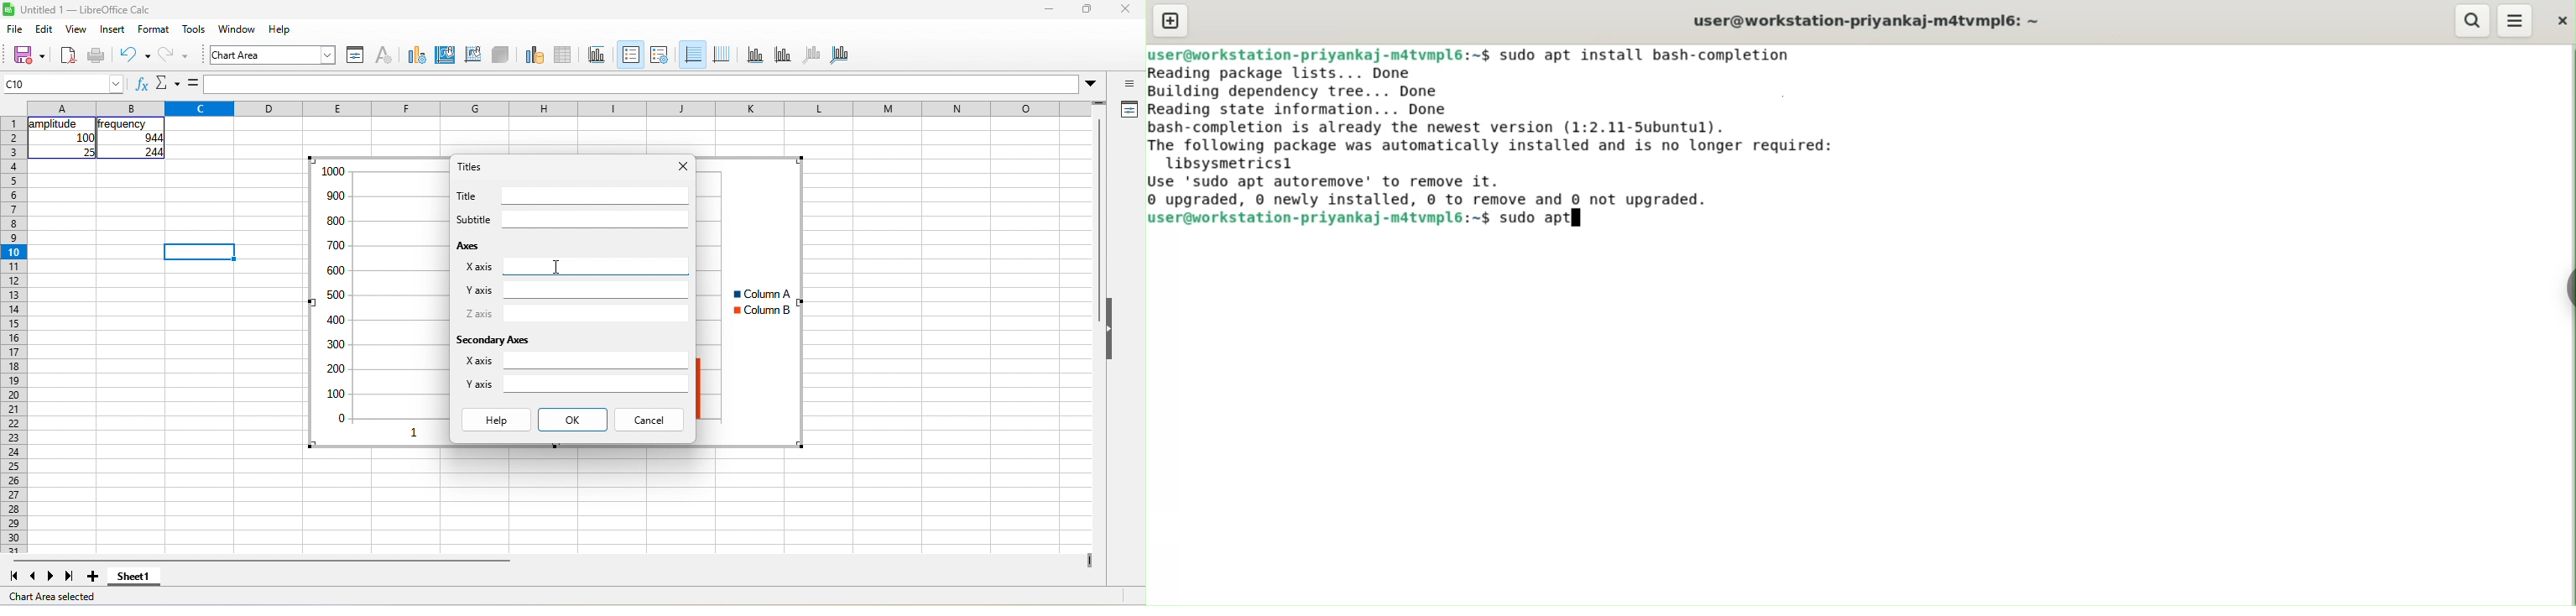  Describe the element at coordinates (194, 29) in the screenshot. I see `tools` at that location.